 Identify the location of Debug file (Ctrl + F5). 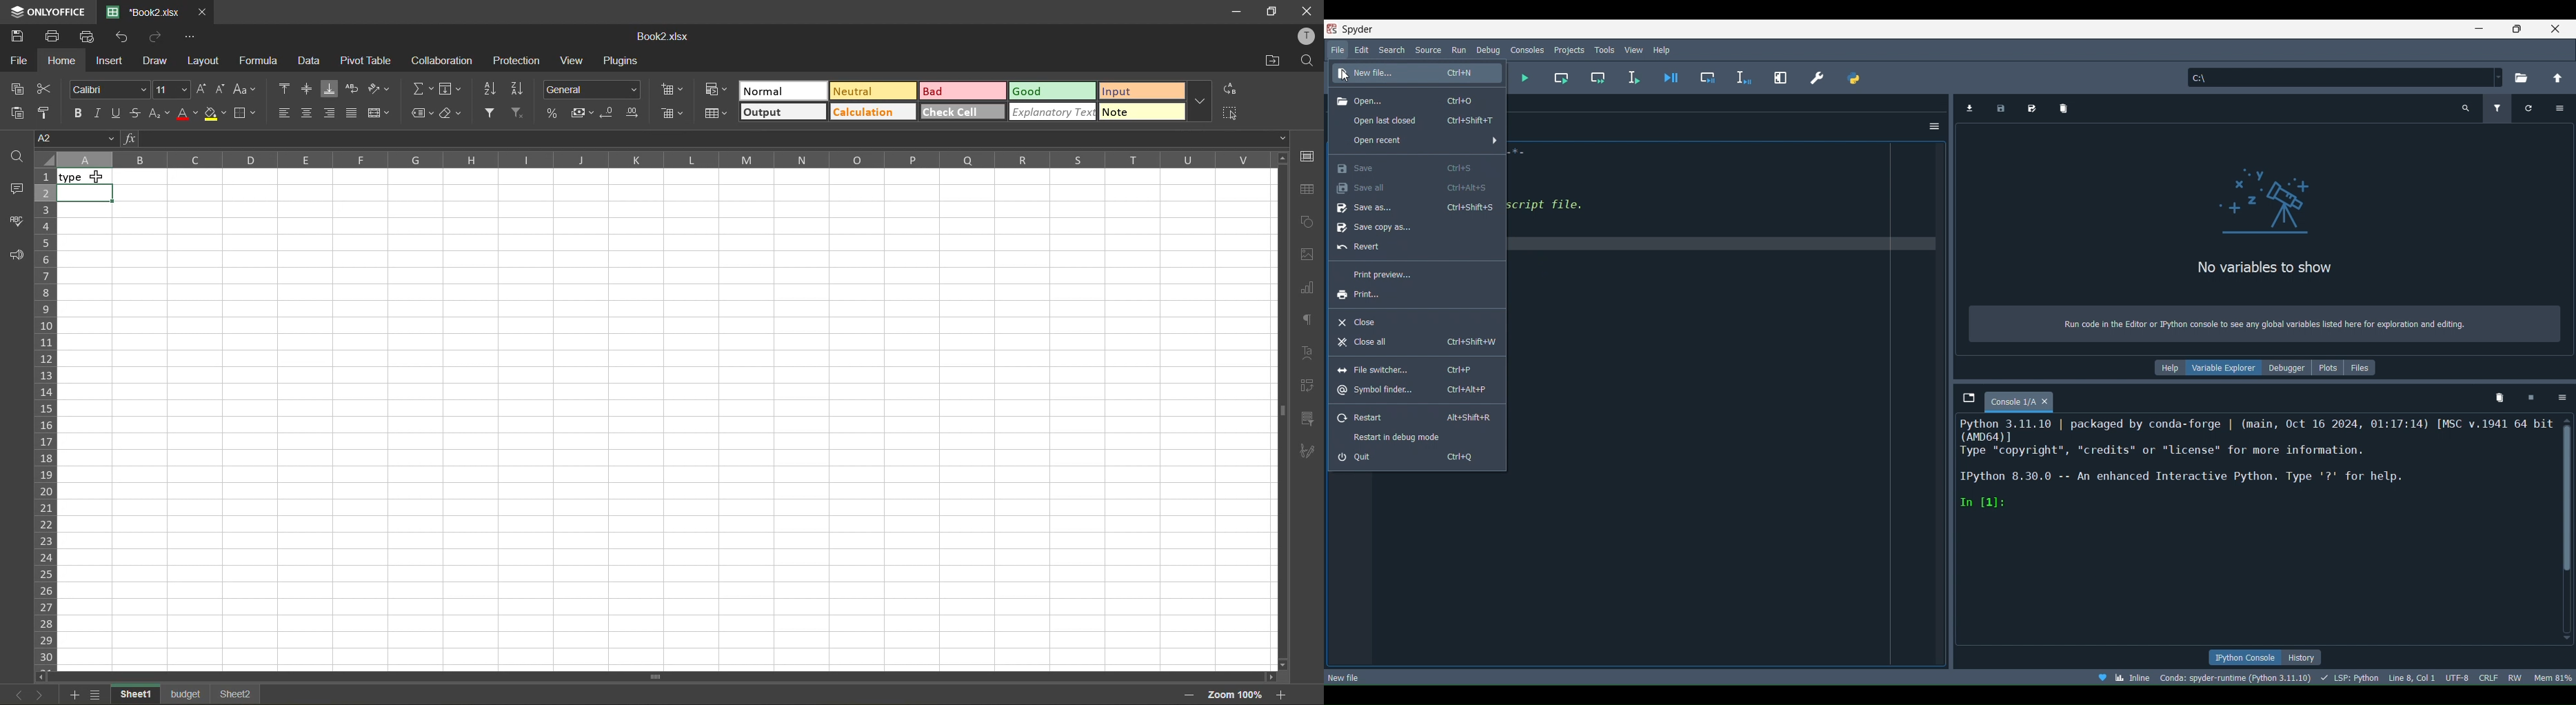
(1666, 78).